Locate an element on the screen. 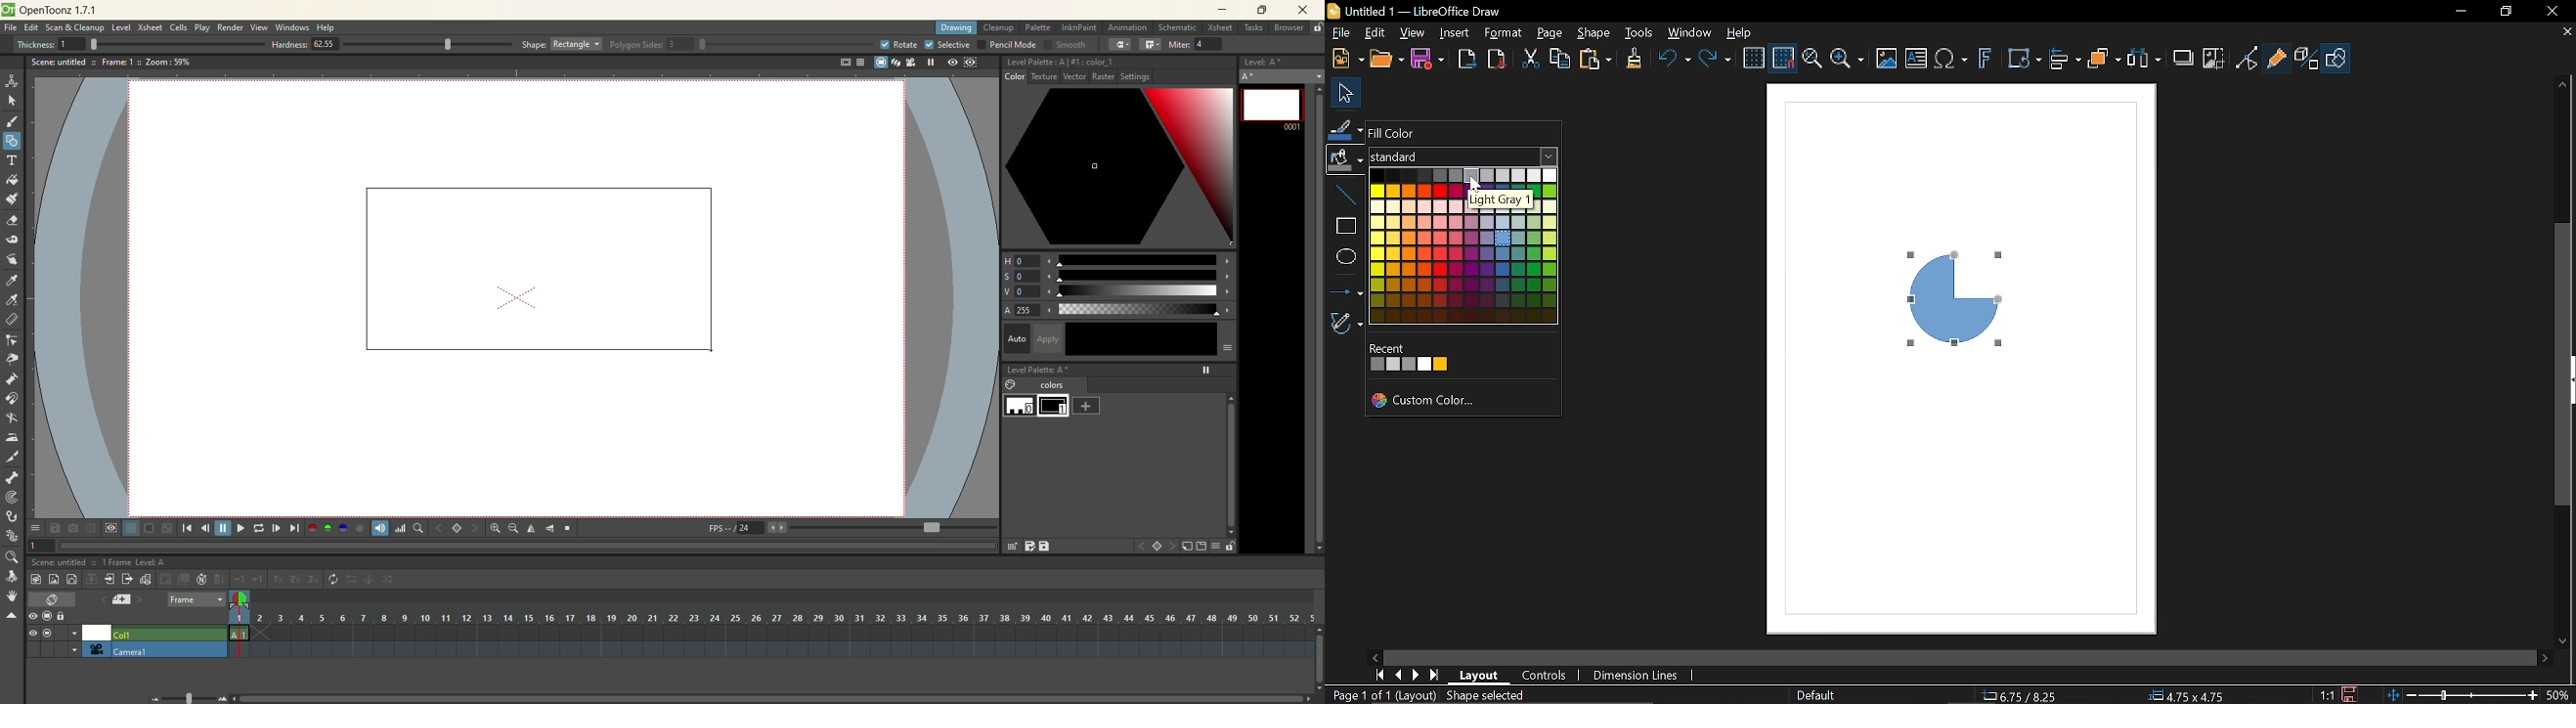  help is located at coordinates (1742, 33).